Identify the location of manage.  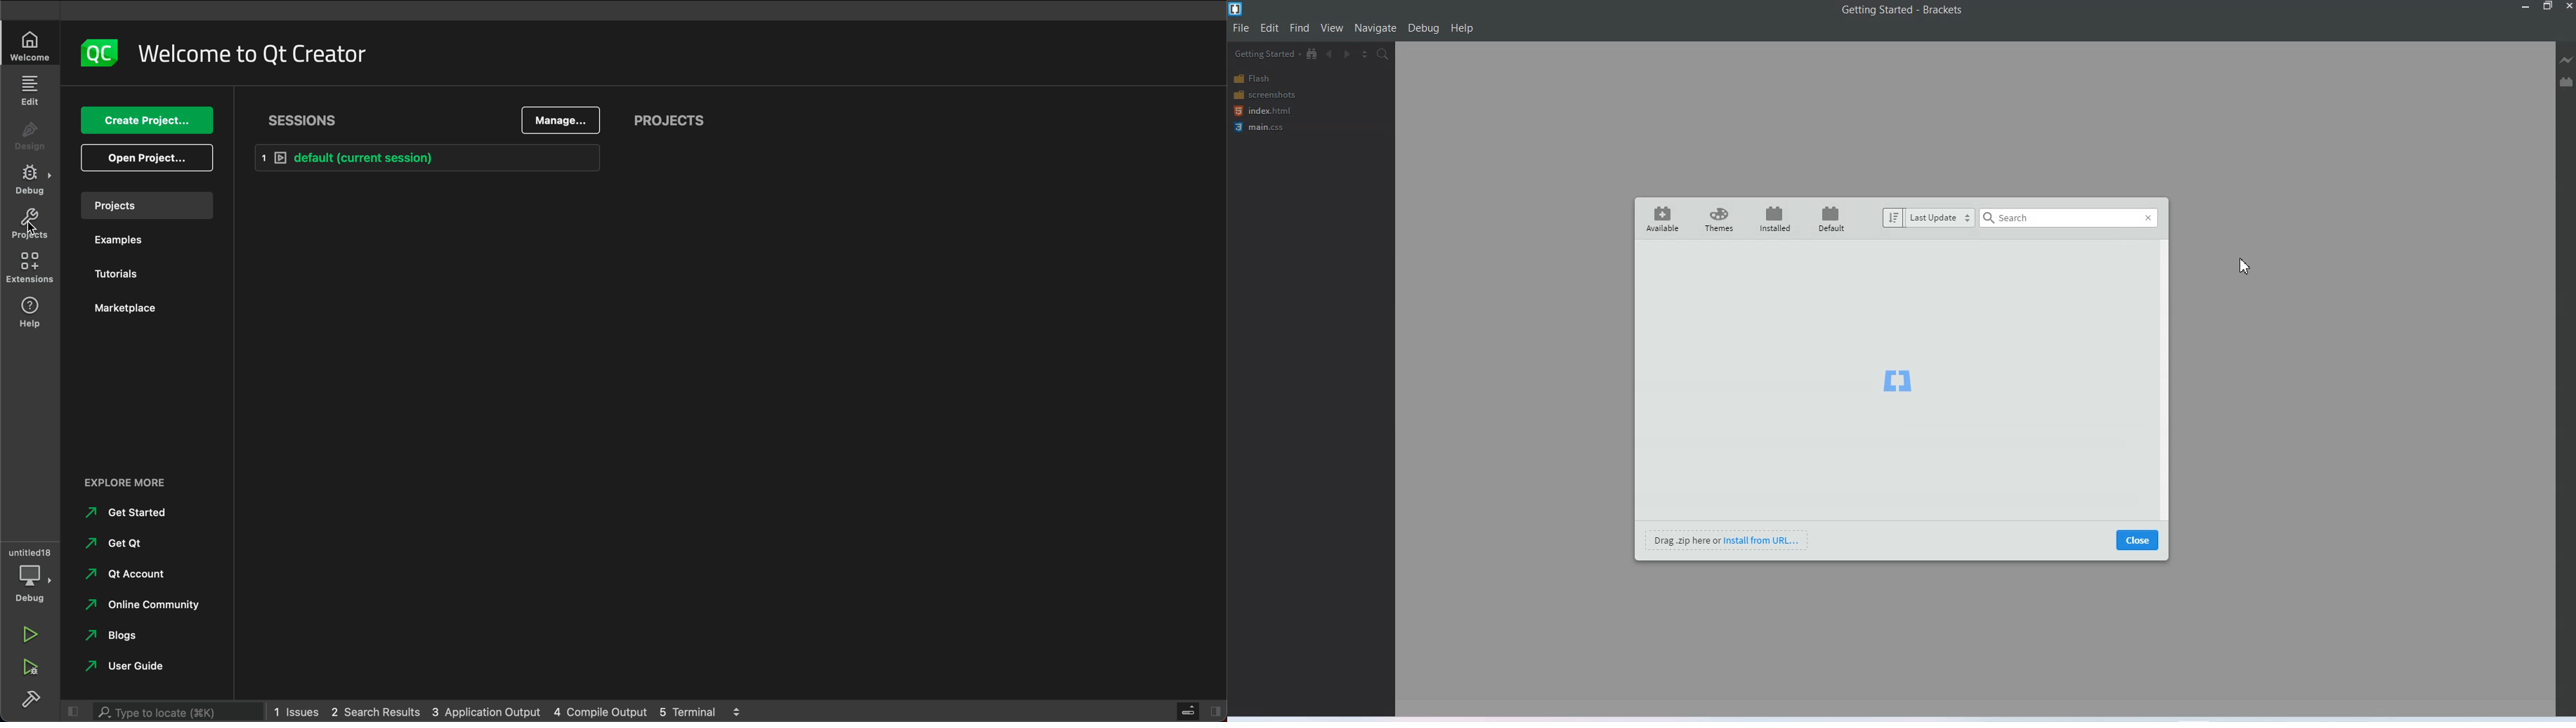
(560, 121).